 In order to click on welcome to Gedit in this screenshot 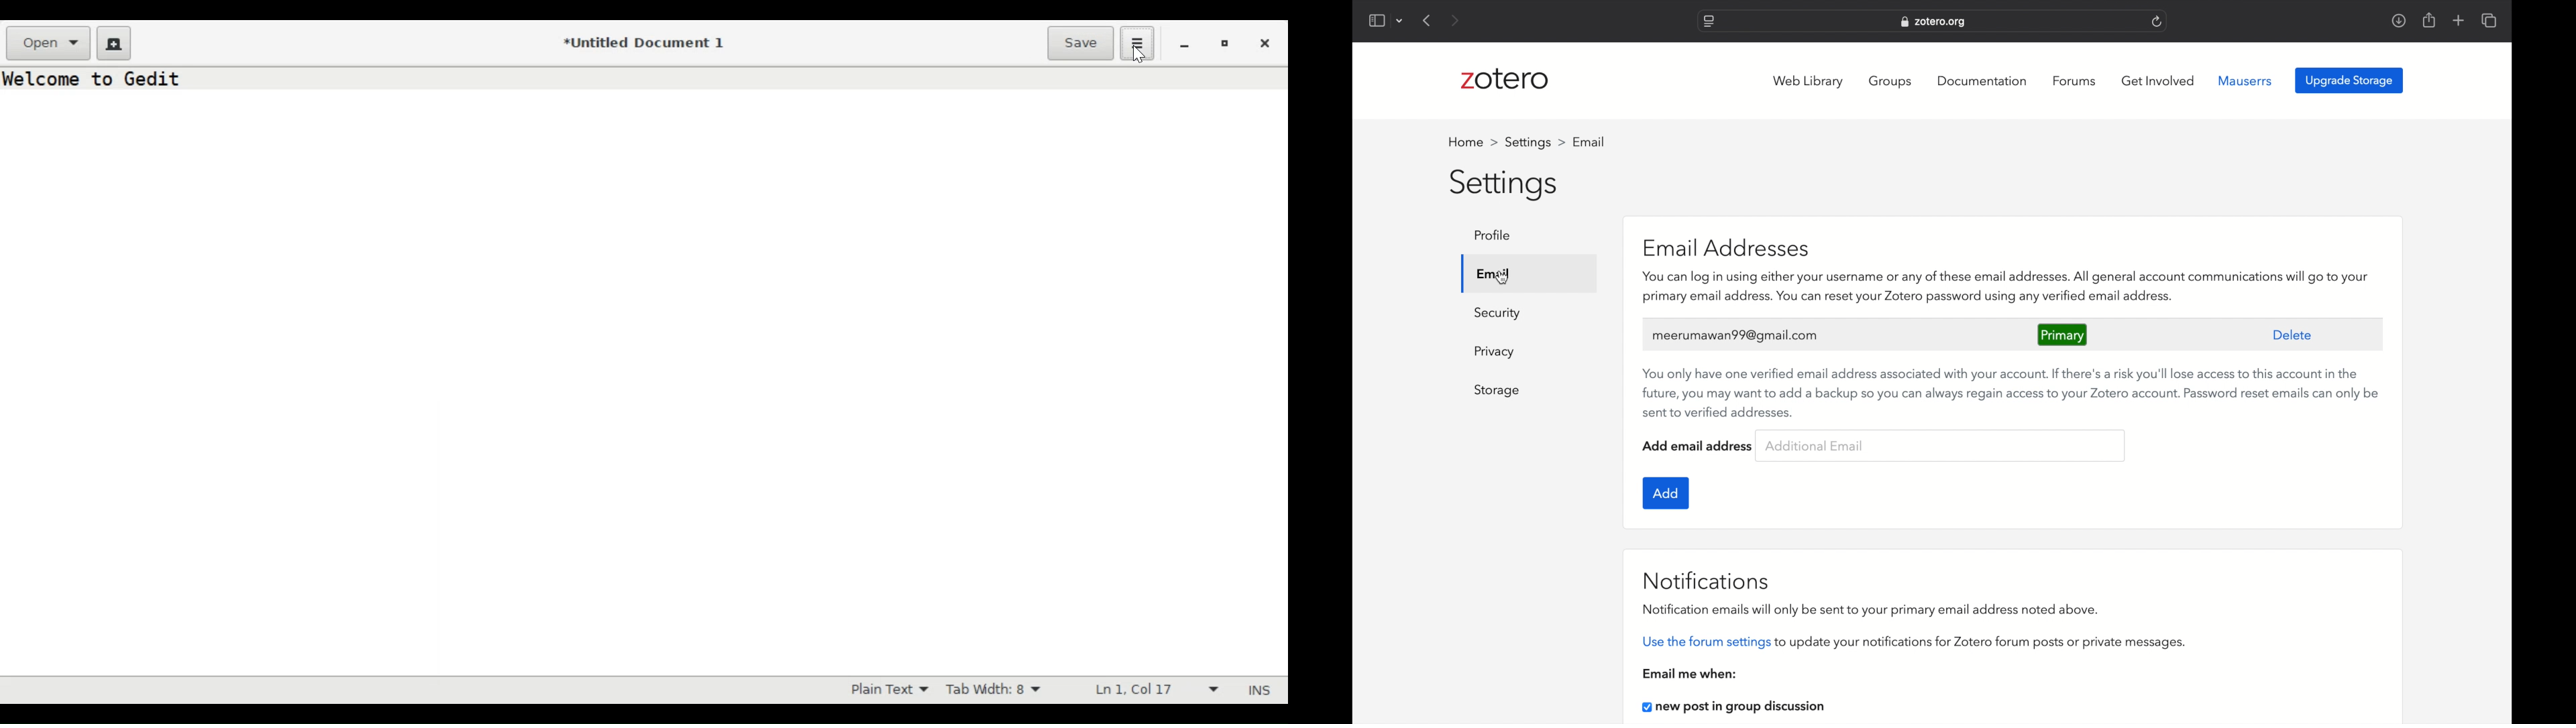, I will do `click(99, 80)`.